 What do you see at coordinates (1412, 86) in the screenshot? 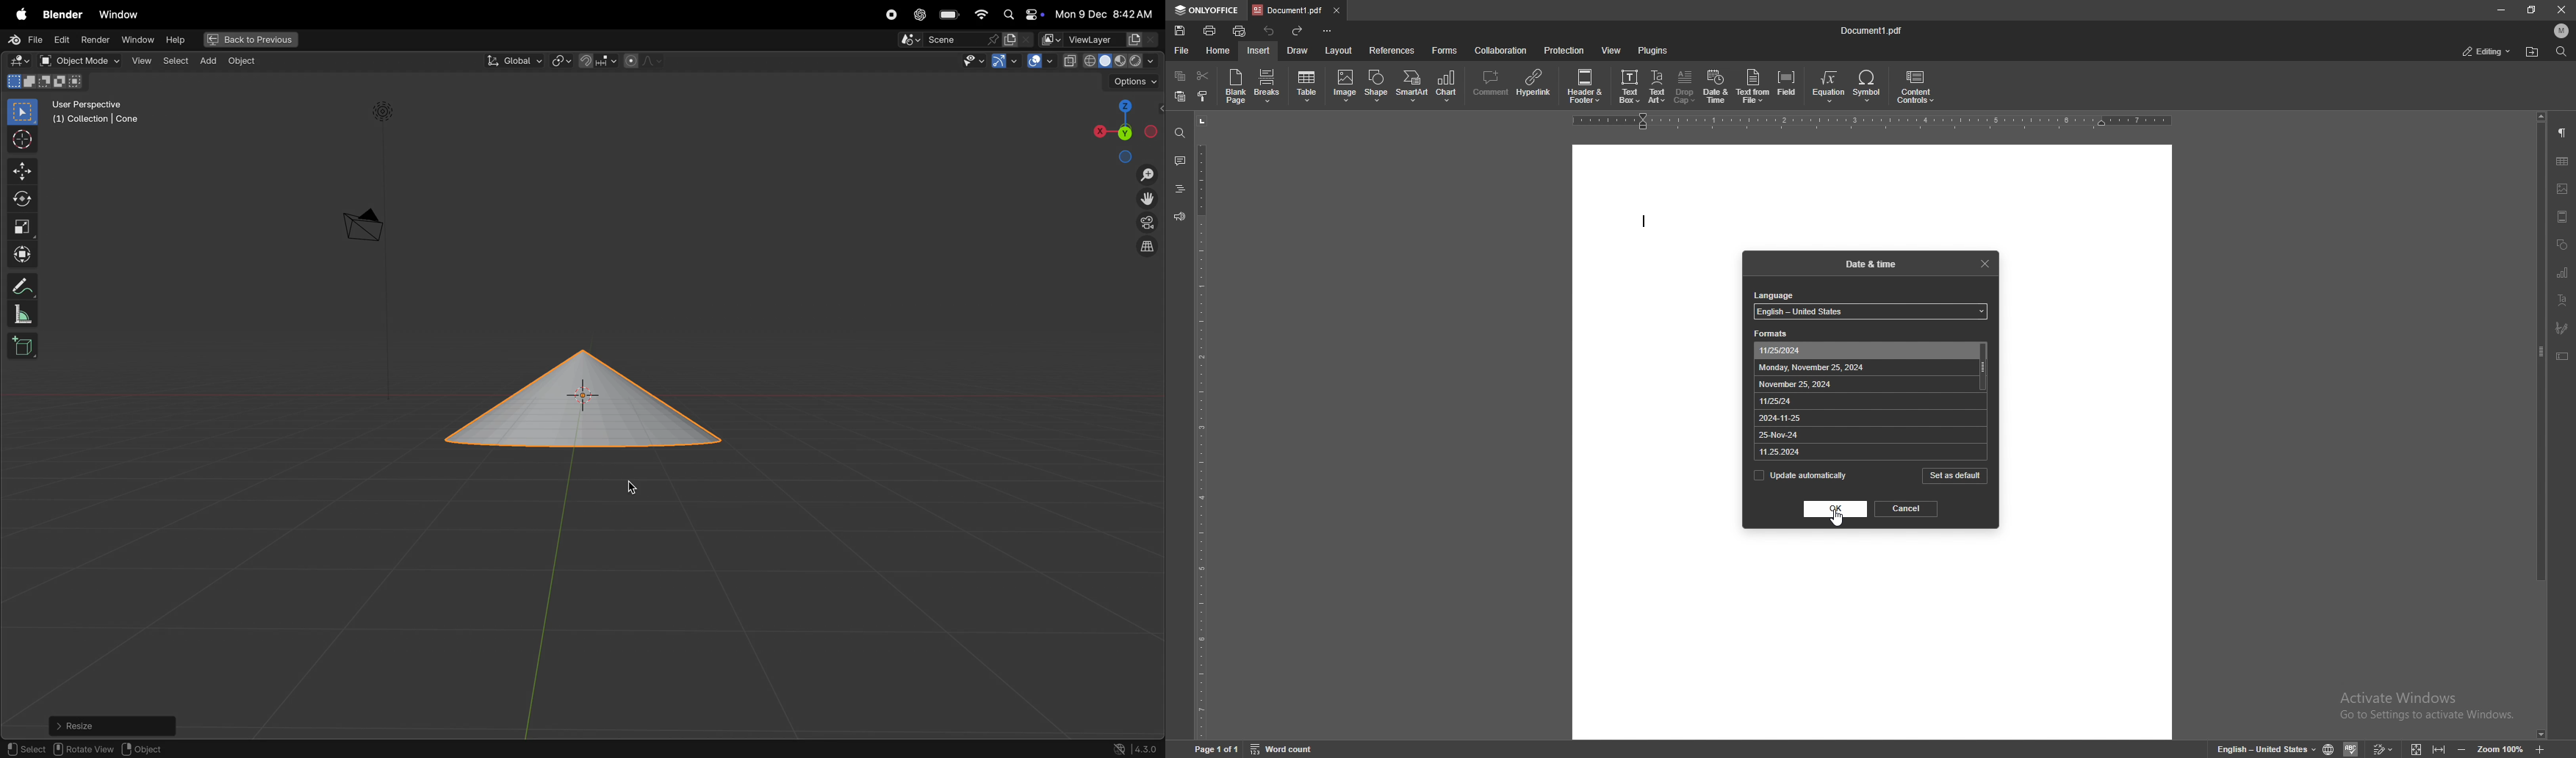
I see `smart art` at bounding box center [1412, 86].